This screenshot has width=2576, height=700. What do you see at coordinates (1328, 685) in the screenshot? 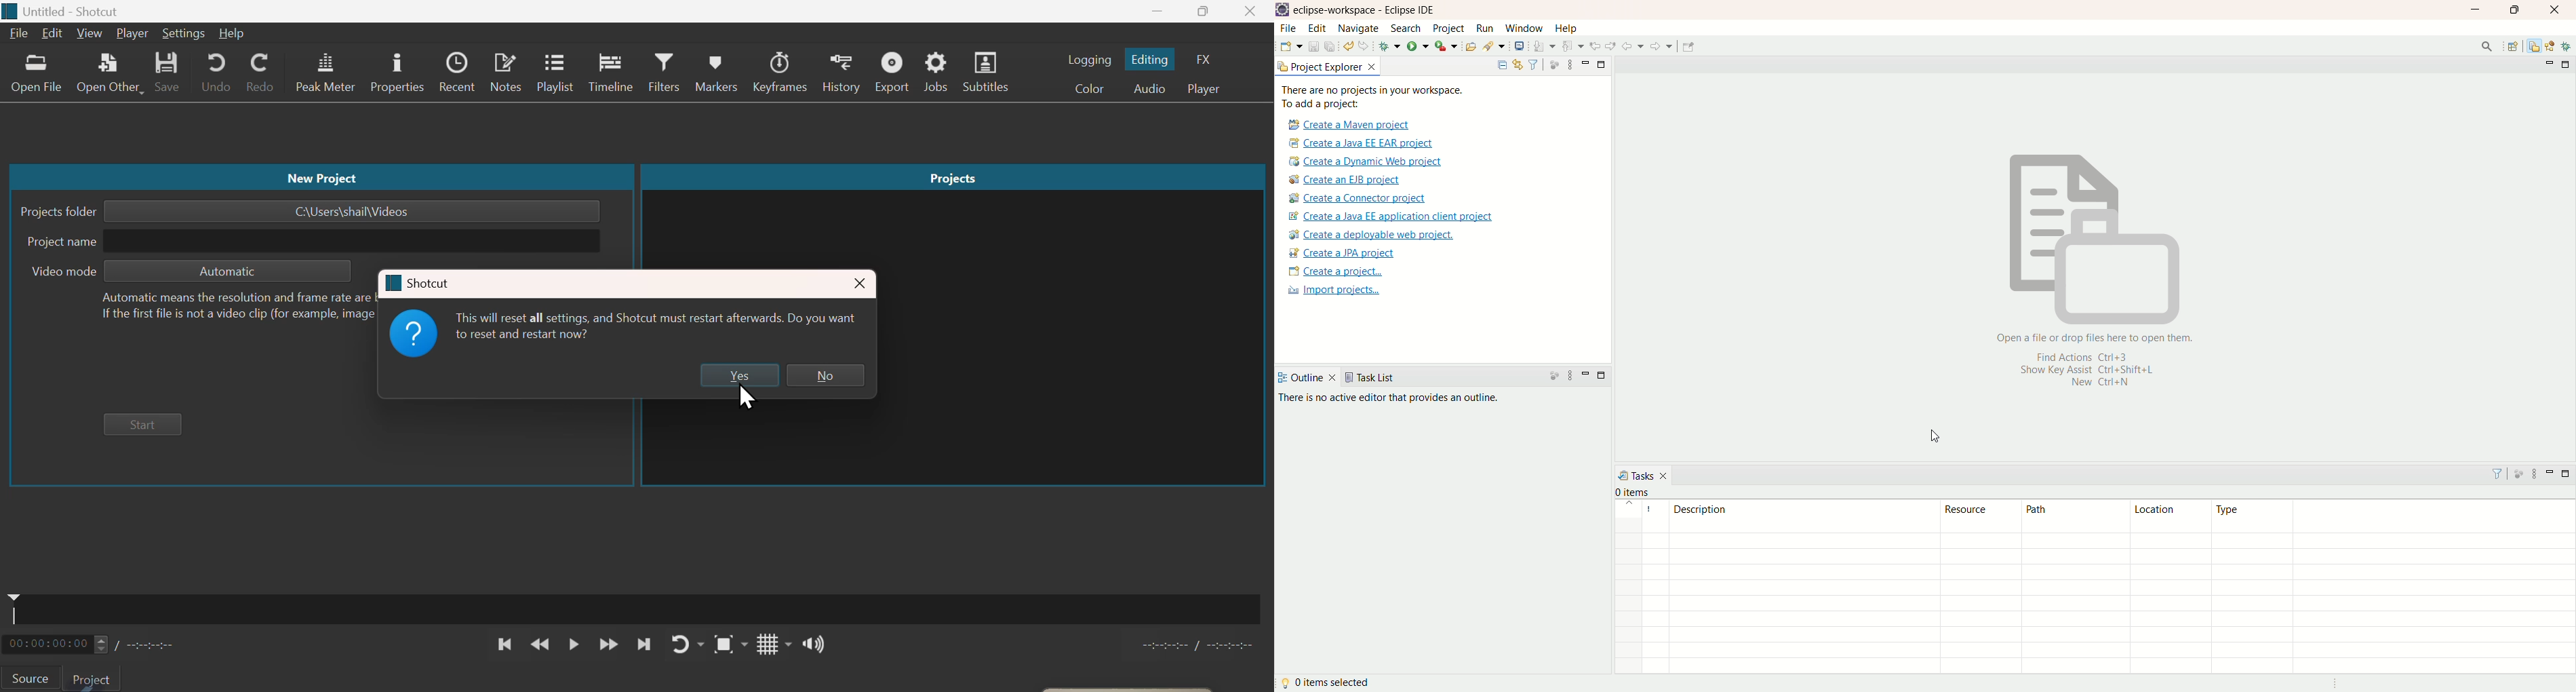
I see `0 items selected` at bounding box center [1328, 685].